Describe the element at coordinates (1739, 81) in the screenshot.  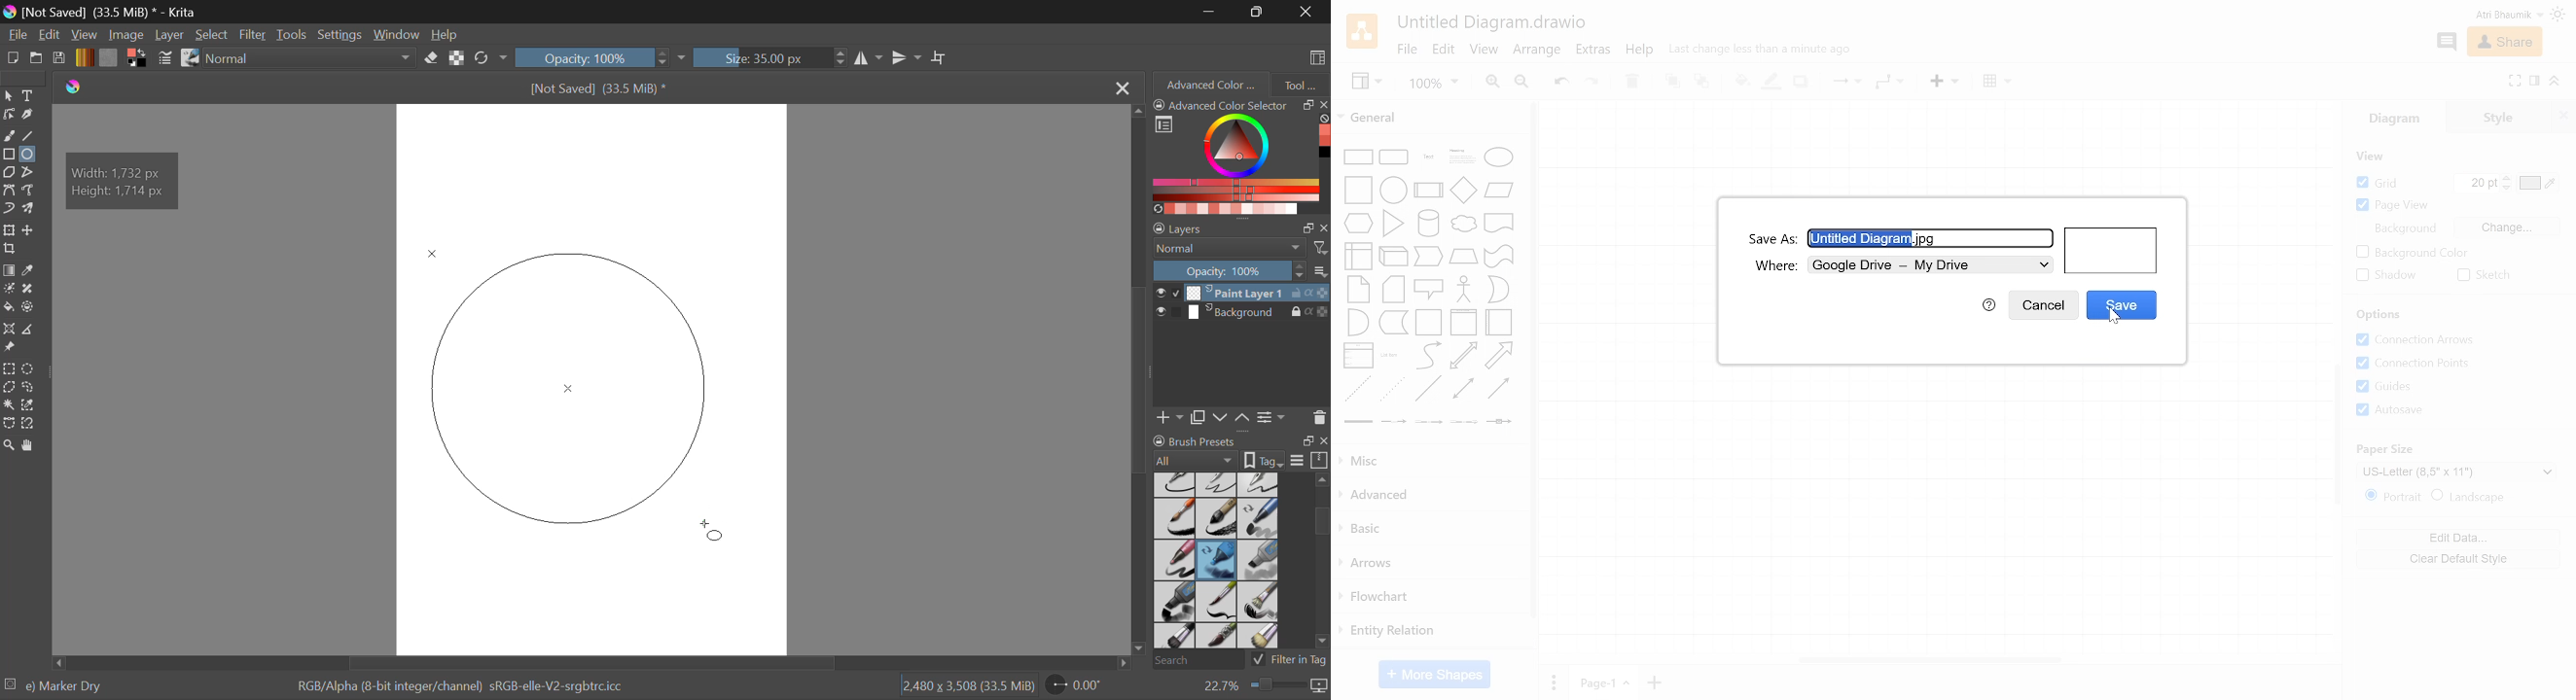
I see `Fill color` at that location.